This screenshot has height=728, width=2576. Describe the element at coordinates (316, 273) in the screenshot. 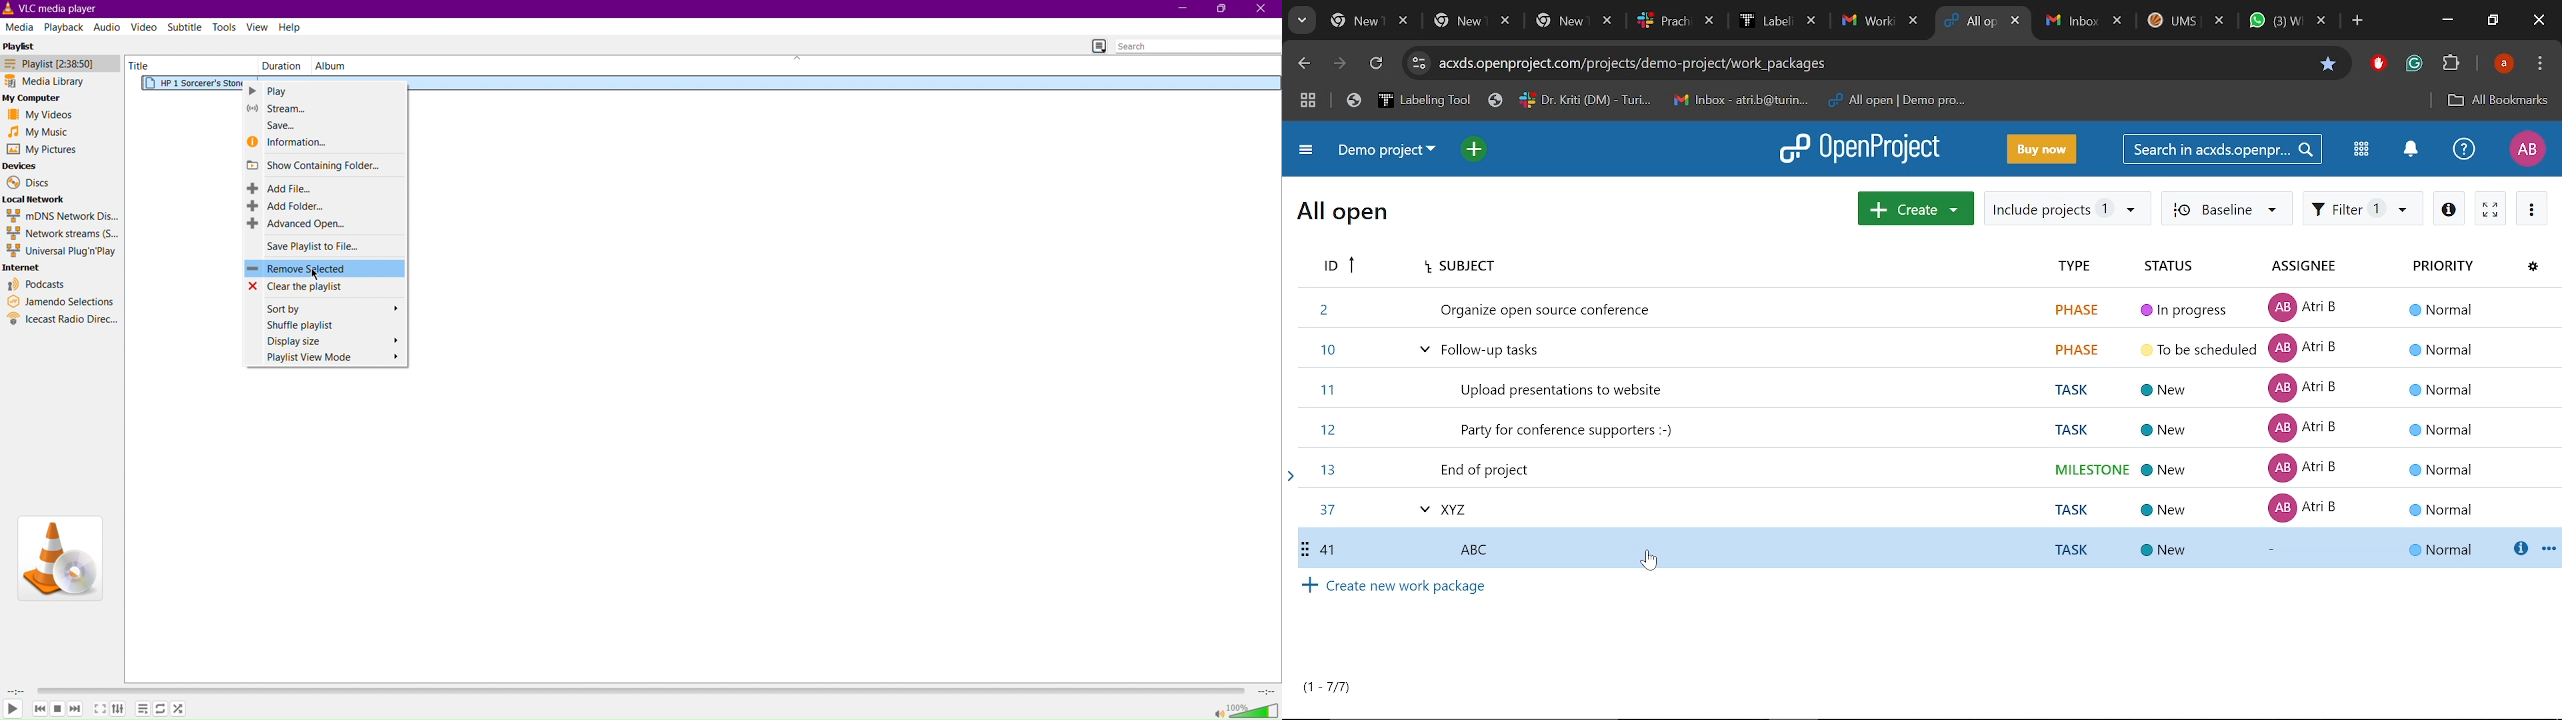

I see `Cursor Position` at that location.